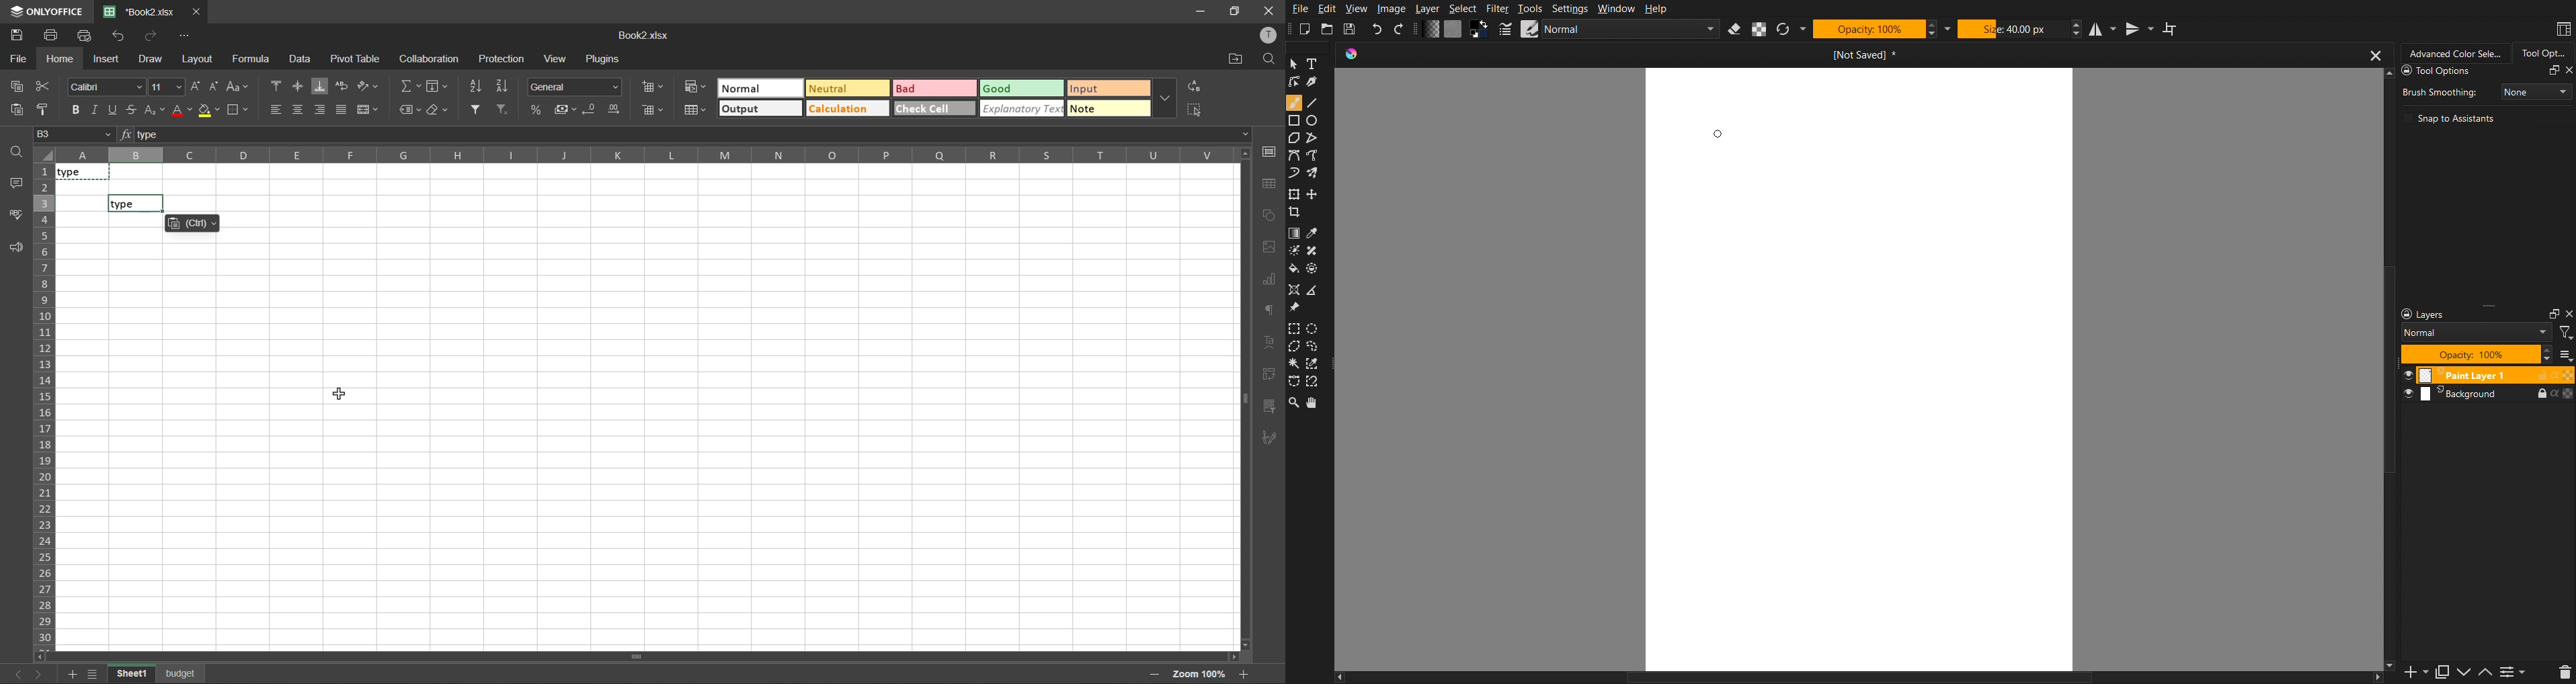 This screenshot has height=700, width=2576. I want to click on insert sheet, so click(70, 674).